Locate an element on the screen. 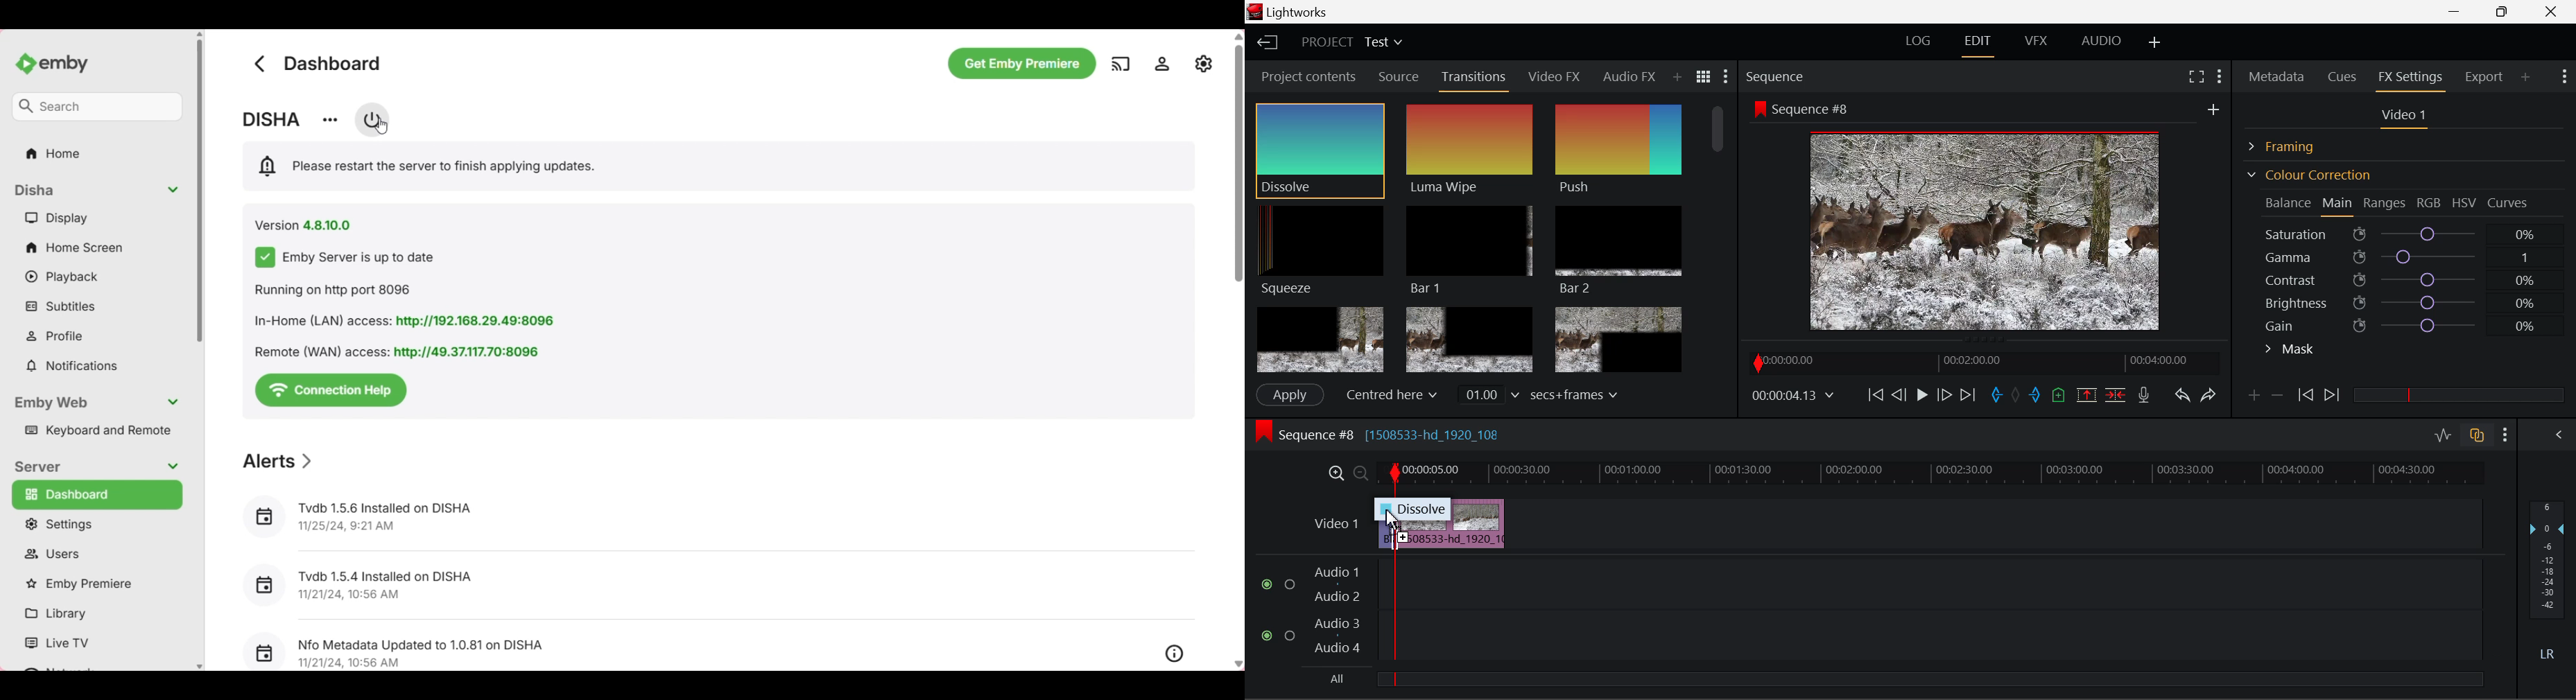 This screenshot has height=700, width=2576. Mask is located at coordinates (2290, 351).